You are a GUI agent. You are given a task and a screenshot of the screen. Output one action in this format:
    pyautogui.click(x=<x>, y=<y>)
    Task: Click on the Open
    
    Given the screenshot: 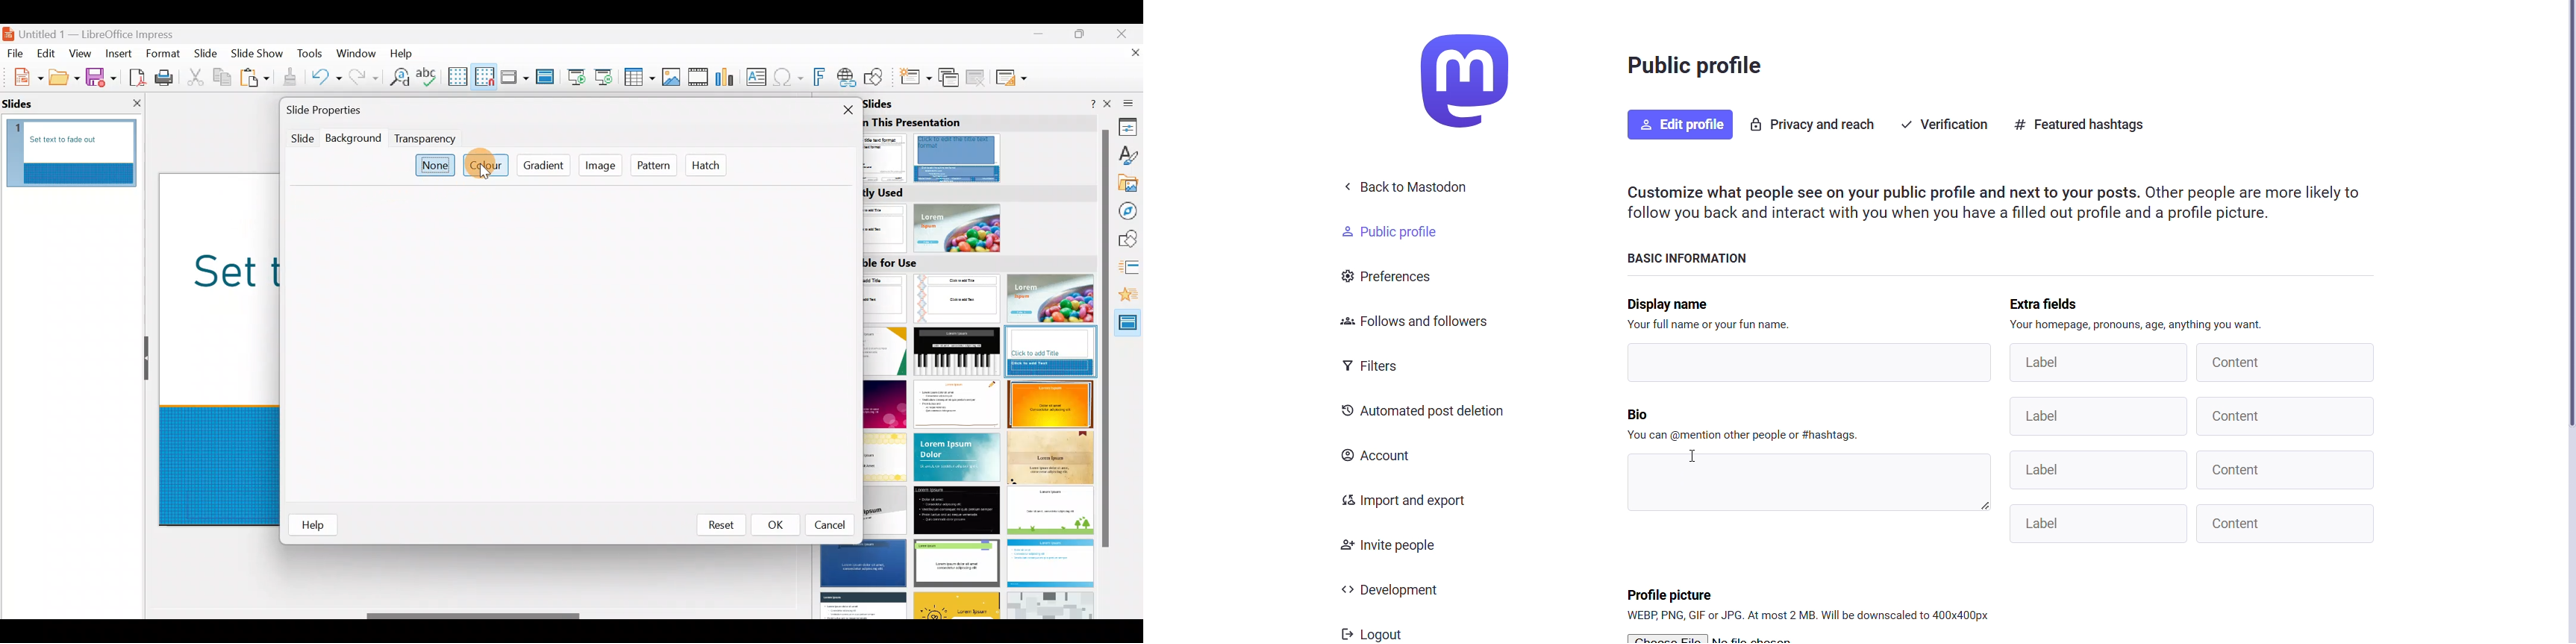 What is the action you would take?
    pyautogui.click(x=64, y=77)
    